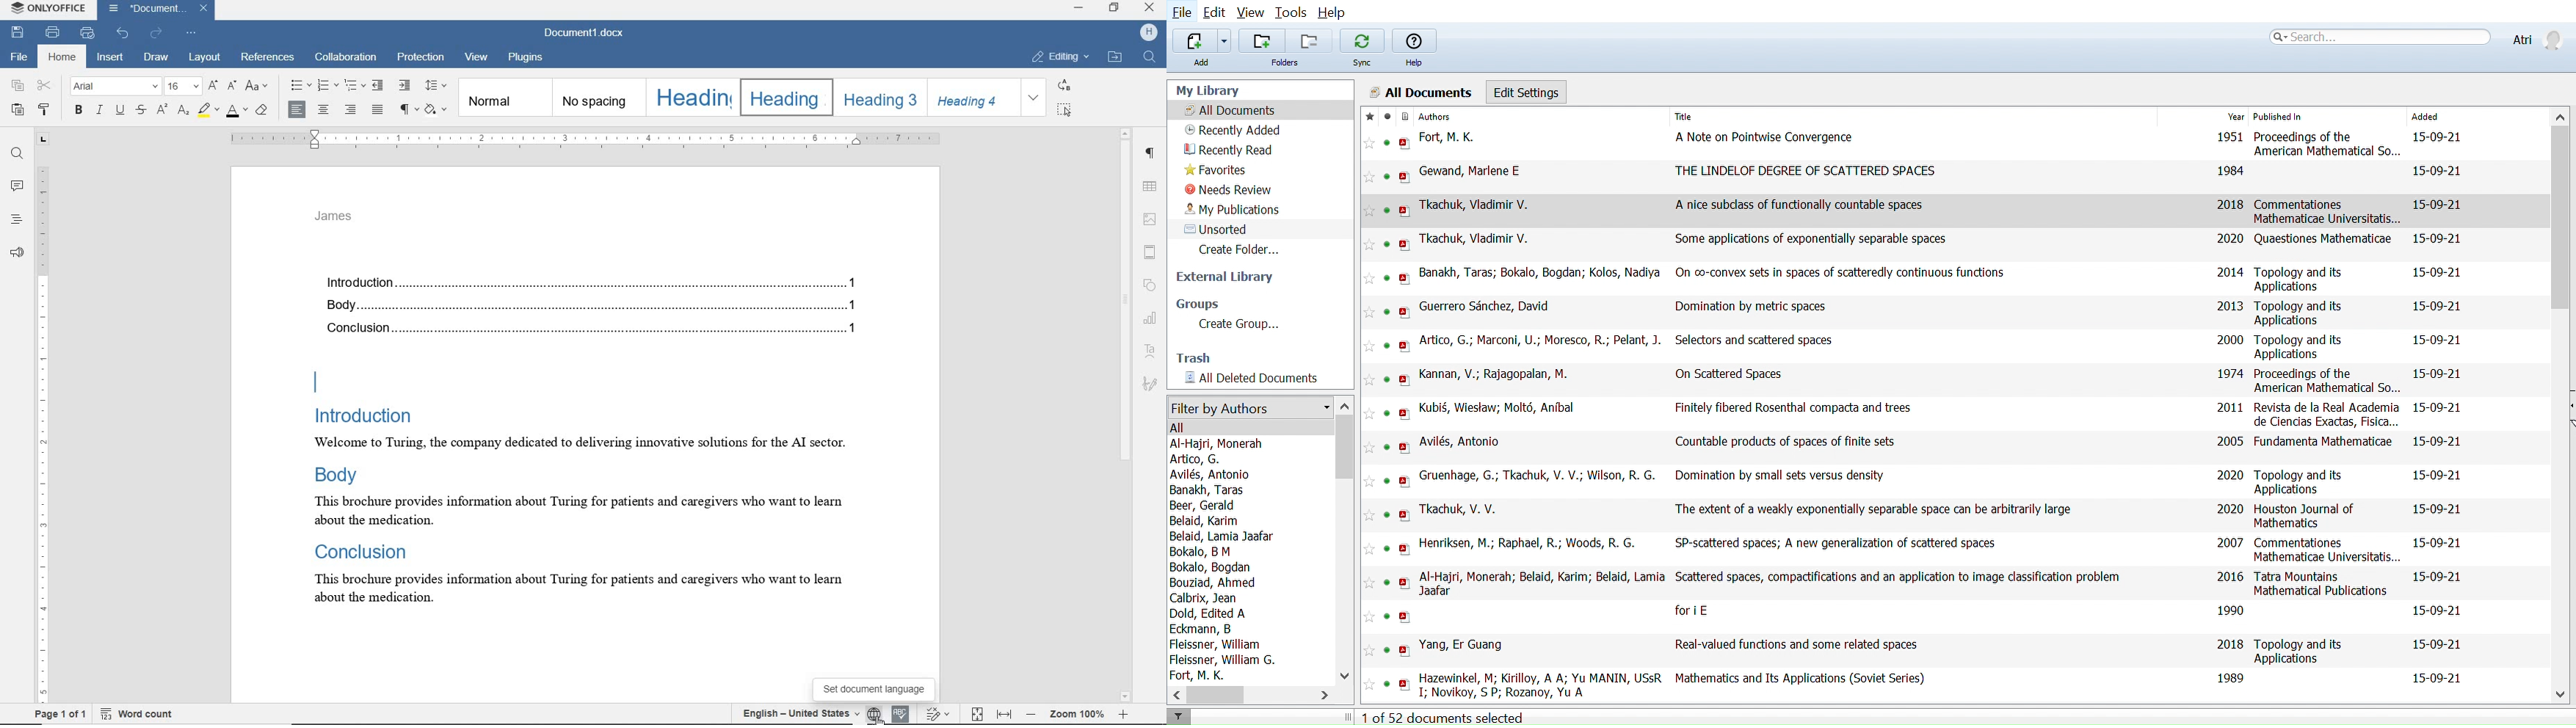 This screenshot has height=728, width=2576. What do you see at coordinates (1451, 136) in the screenshot?
I see `Fort, M. K.` at bounding box center [1451, 136].